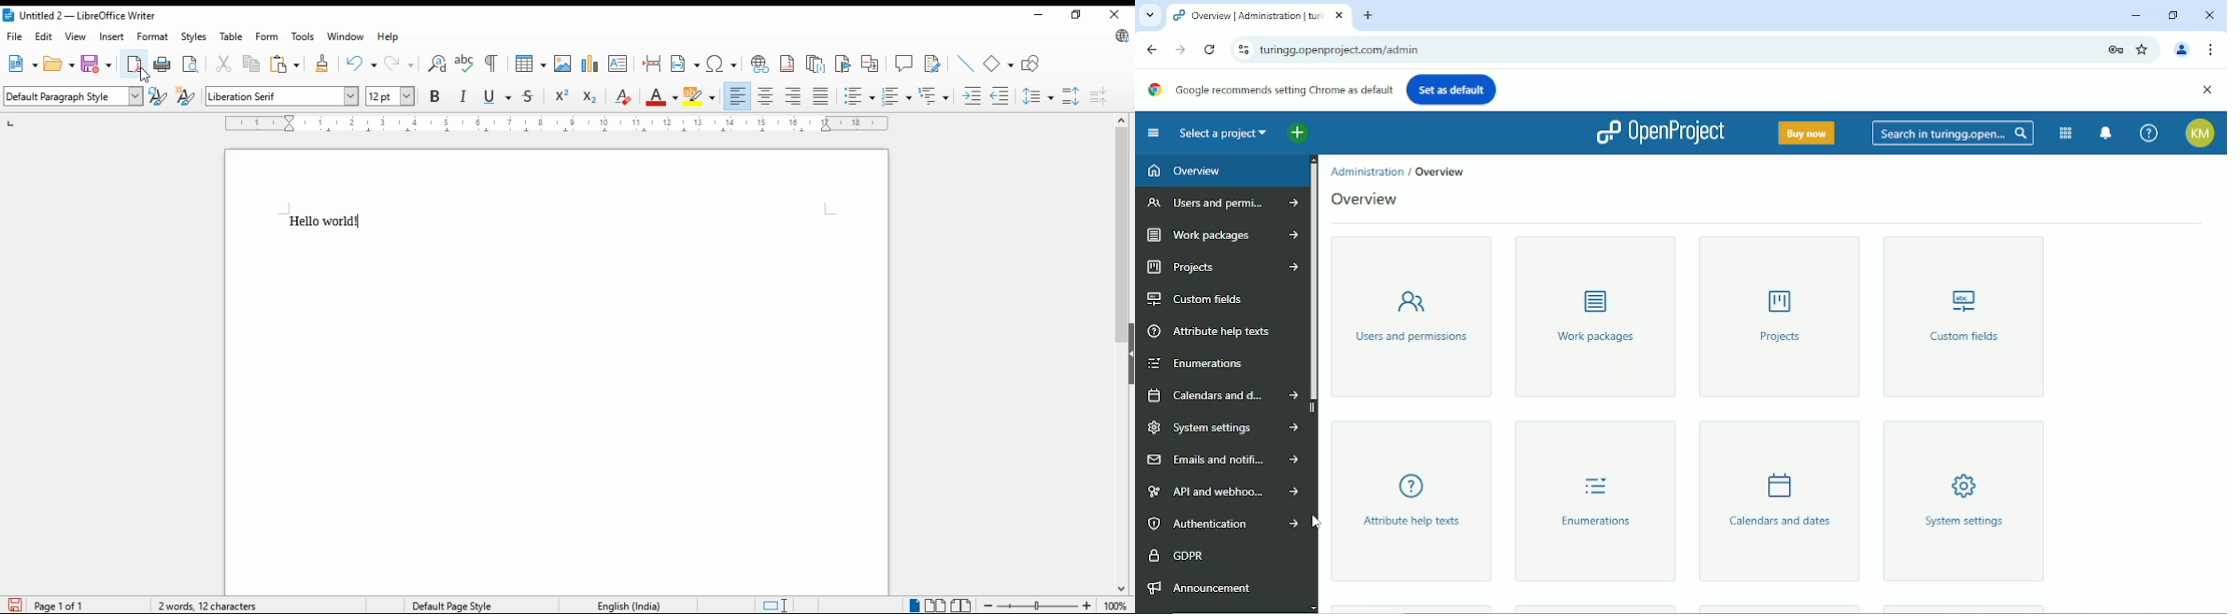 The image size is (2240, 616). Describe the element at coordinates (738, 95) in the screenshot. I see `align left` at that location.